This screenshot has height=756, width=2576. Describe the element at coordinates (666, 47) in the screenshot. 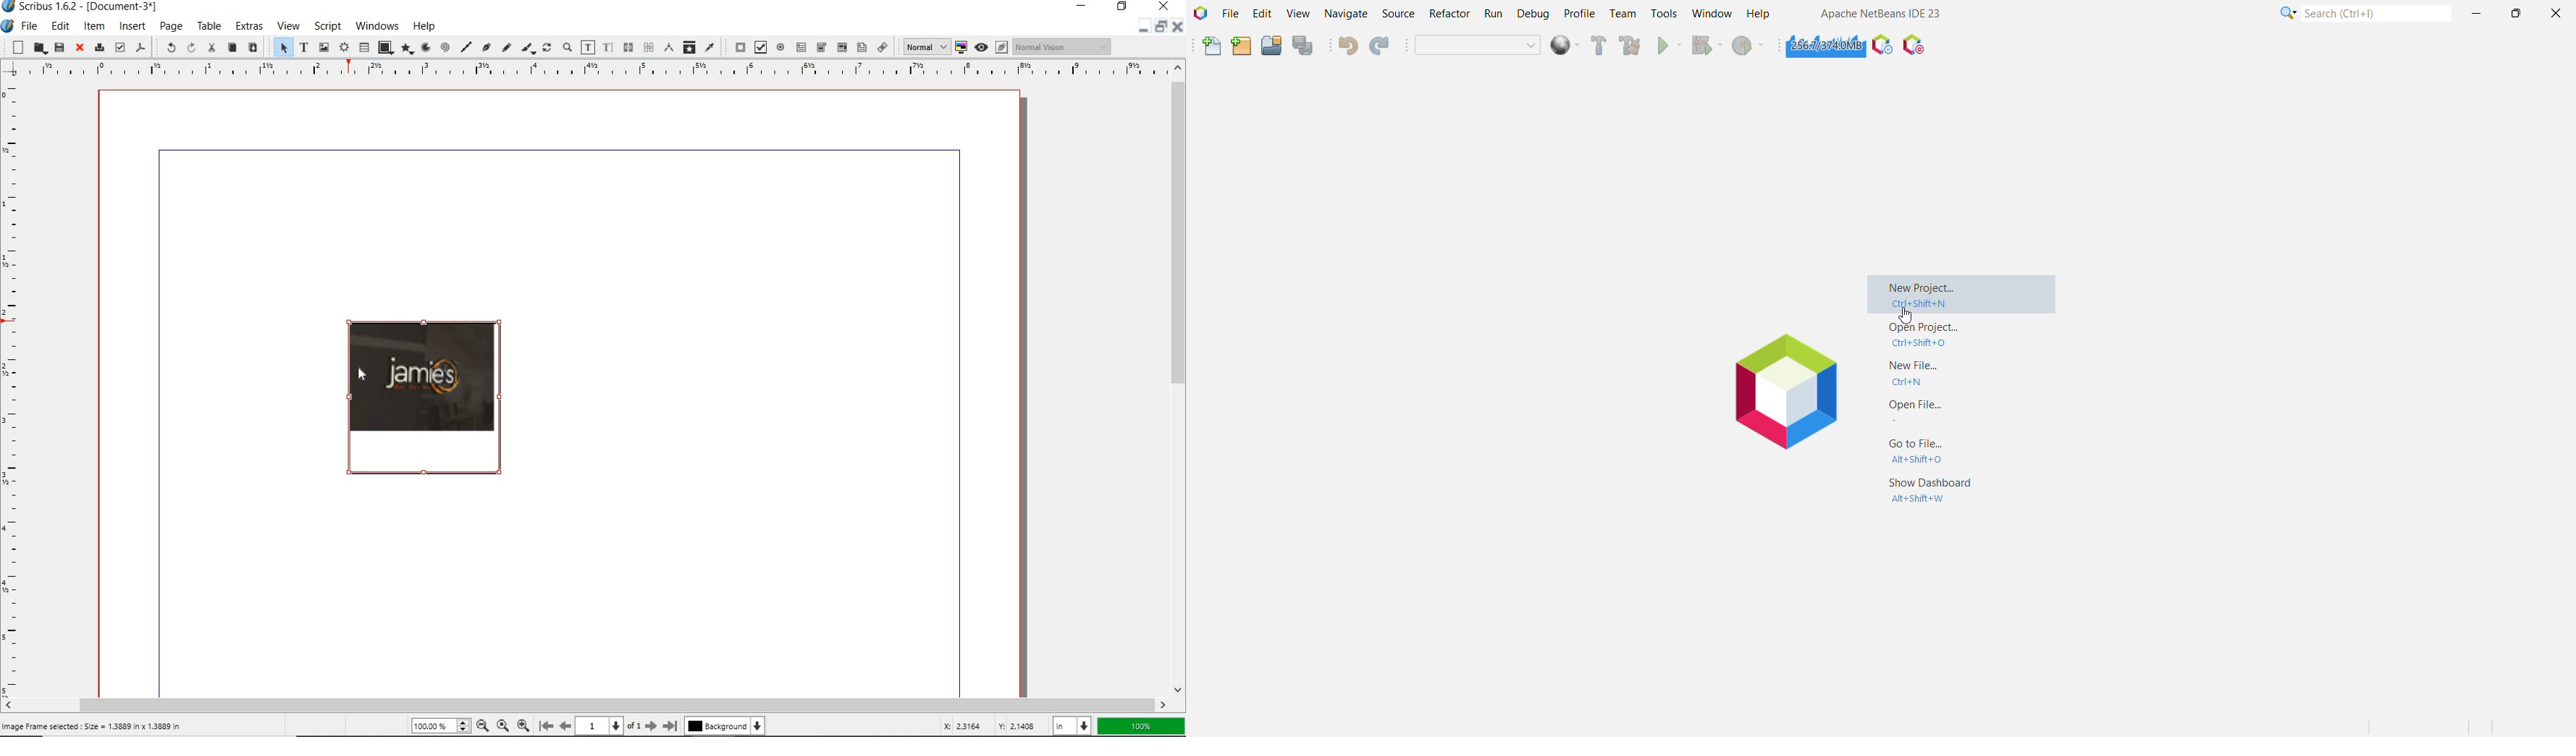

I see `measurements` at that location.